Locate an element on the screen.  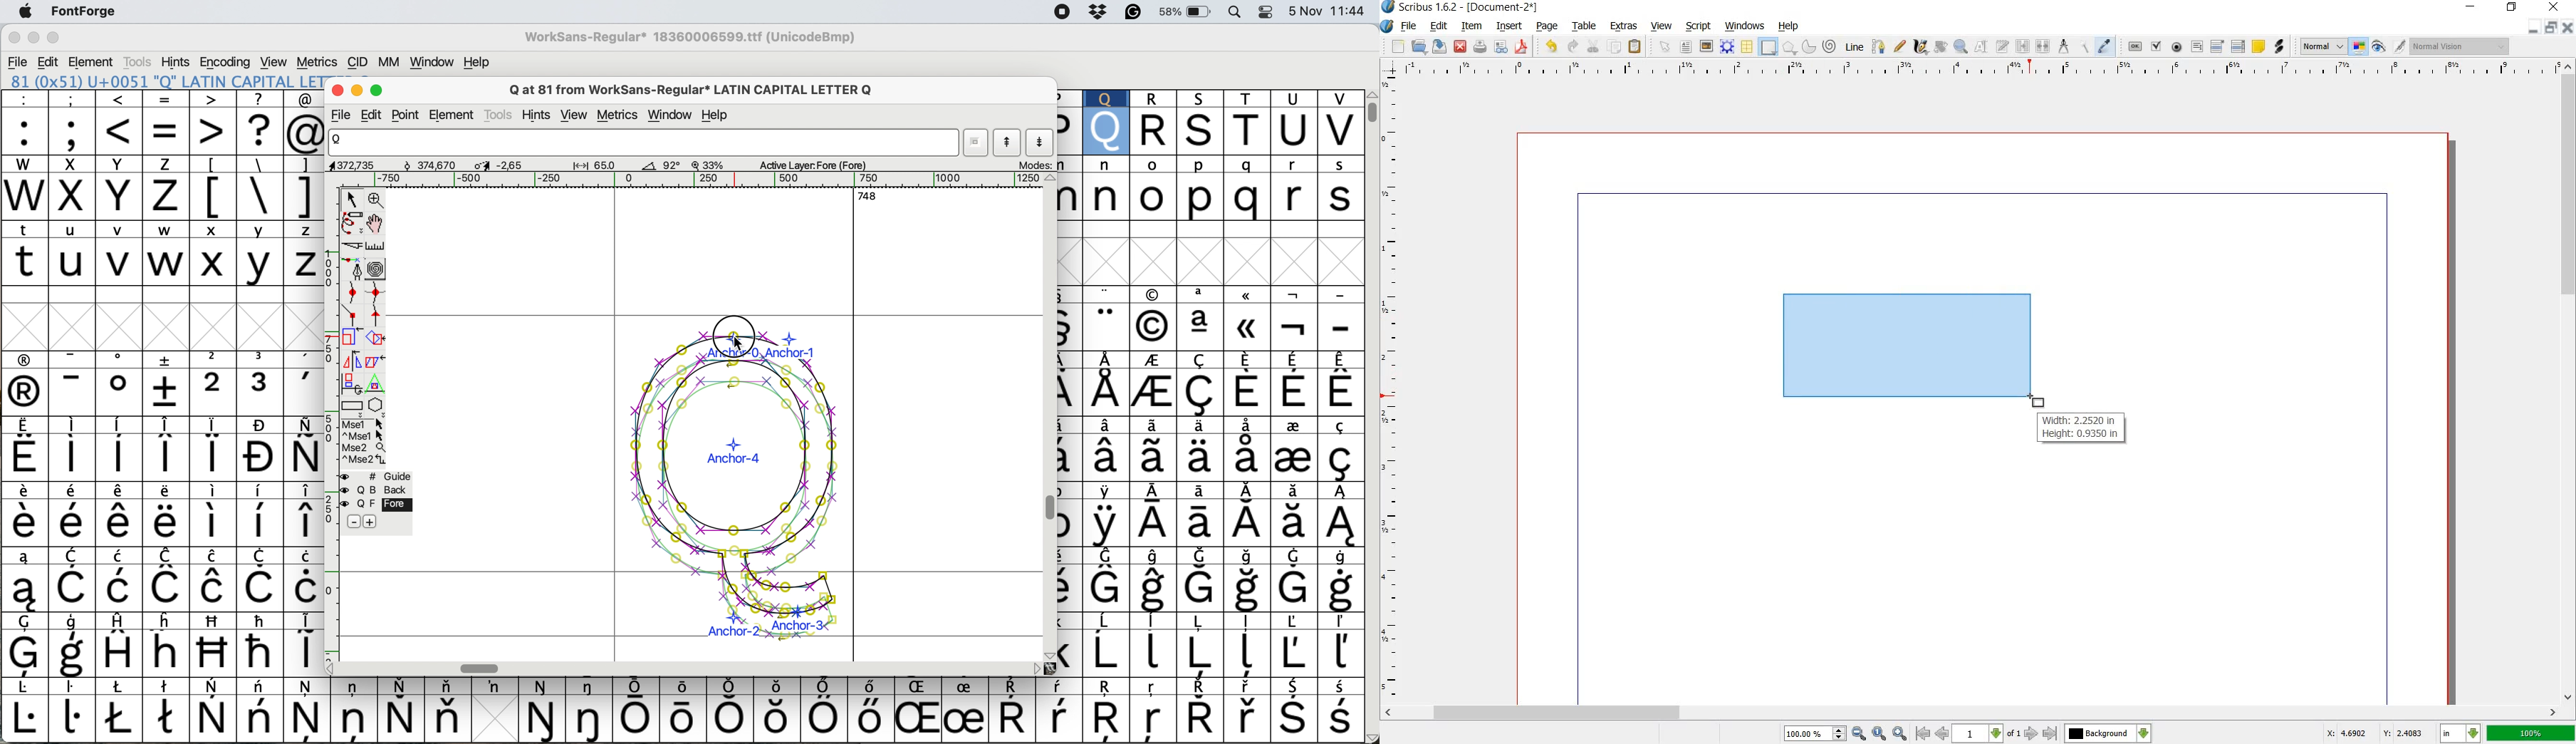
back is located at coordinates (377, 491).